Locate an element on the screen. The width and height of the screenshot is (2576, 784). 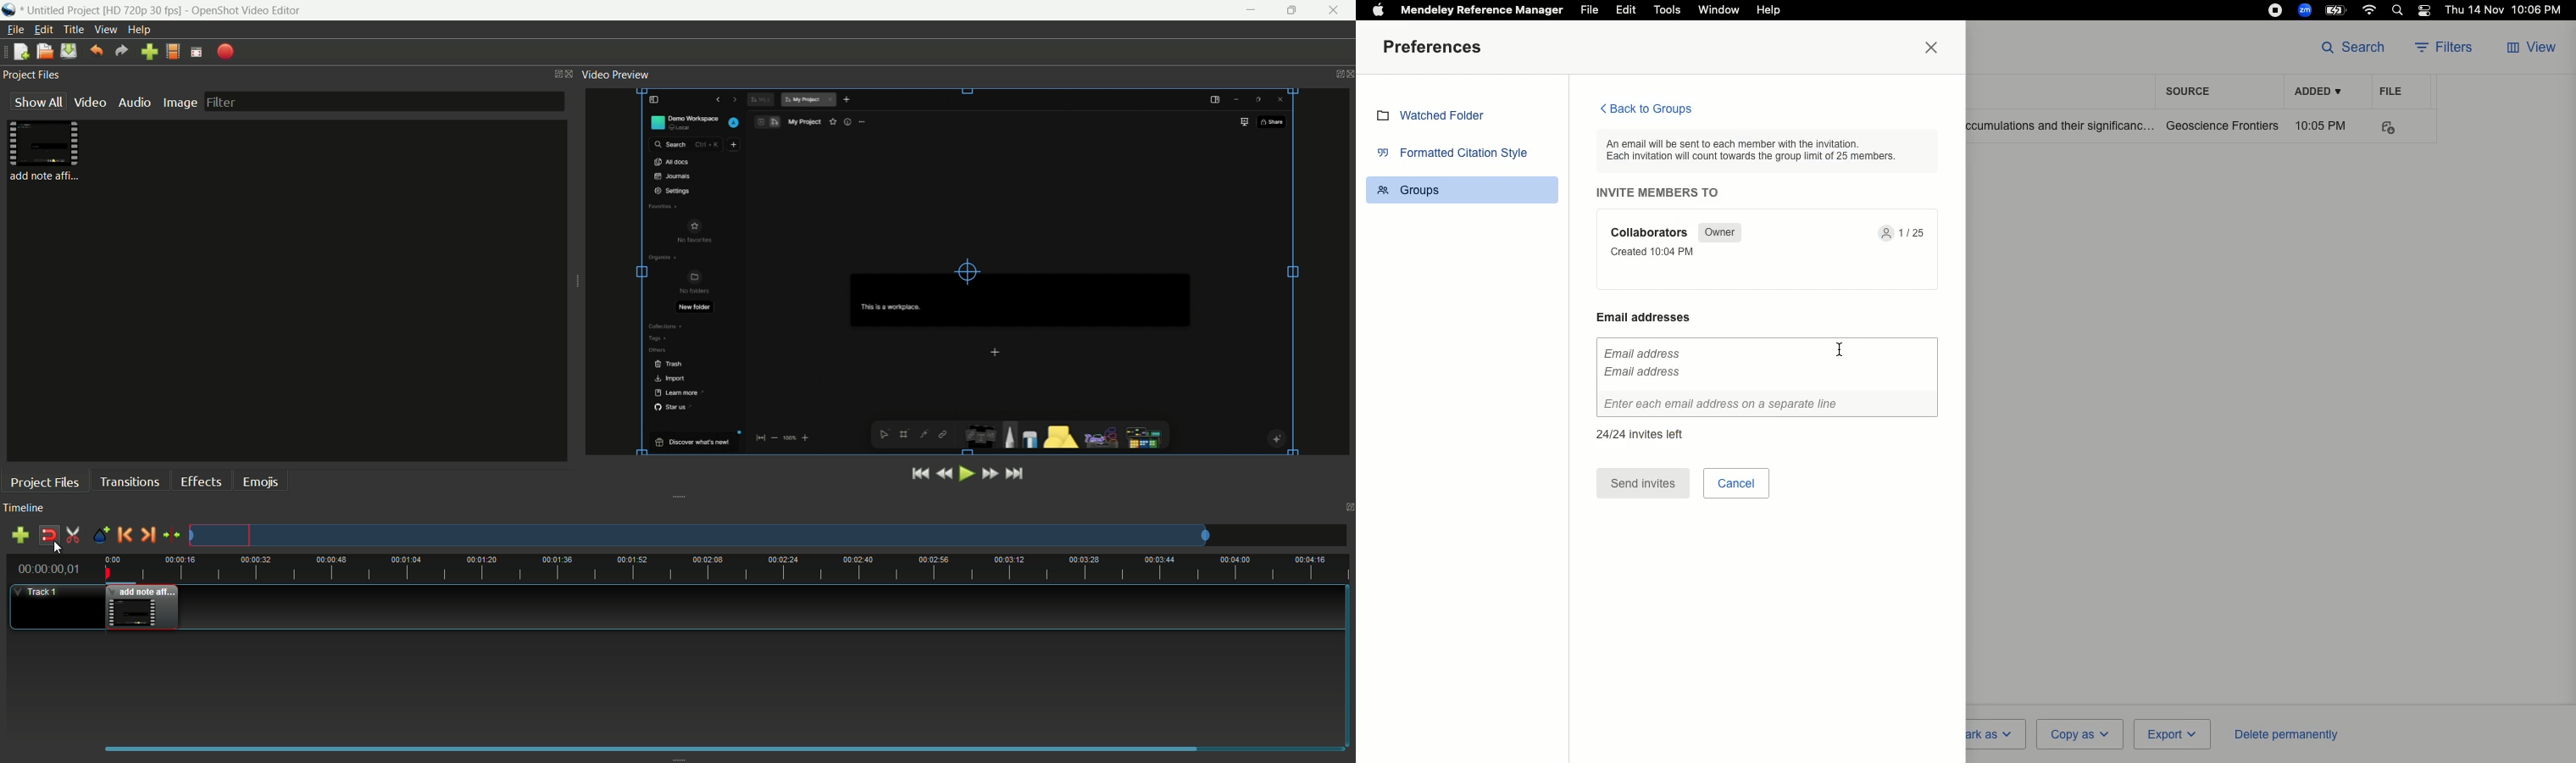
center the timeline on the playhead is located at coordinates (172, 535).